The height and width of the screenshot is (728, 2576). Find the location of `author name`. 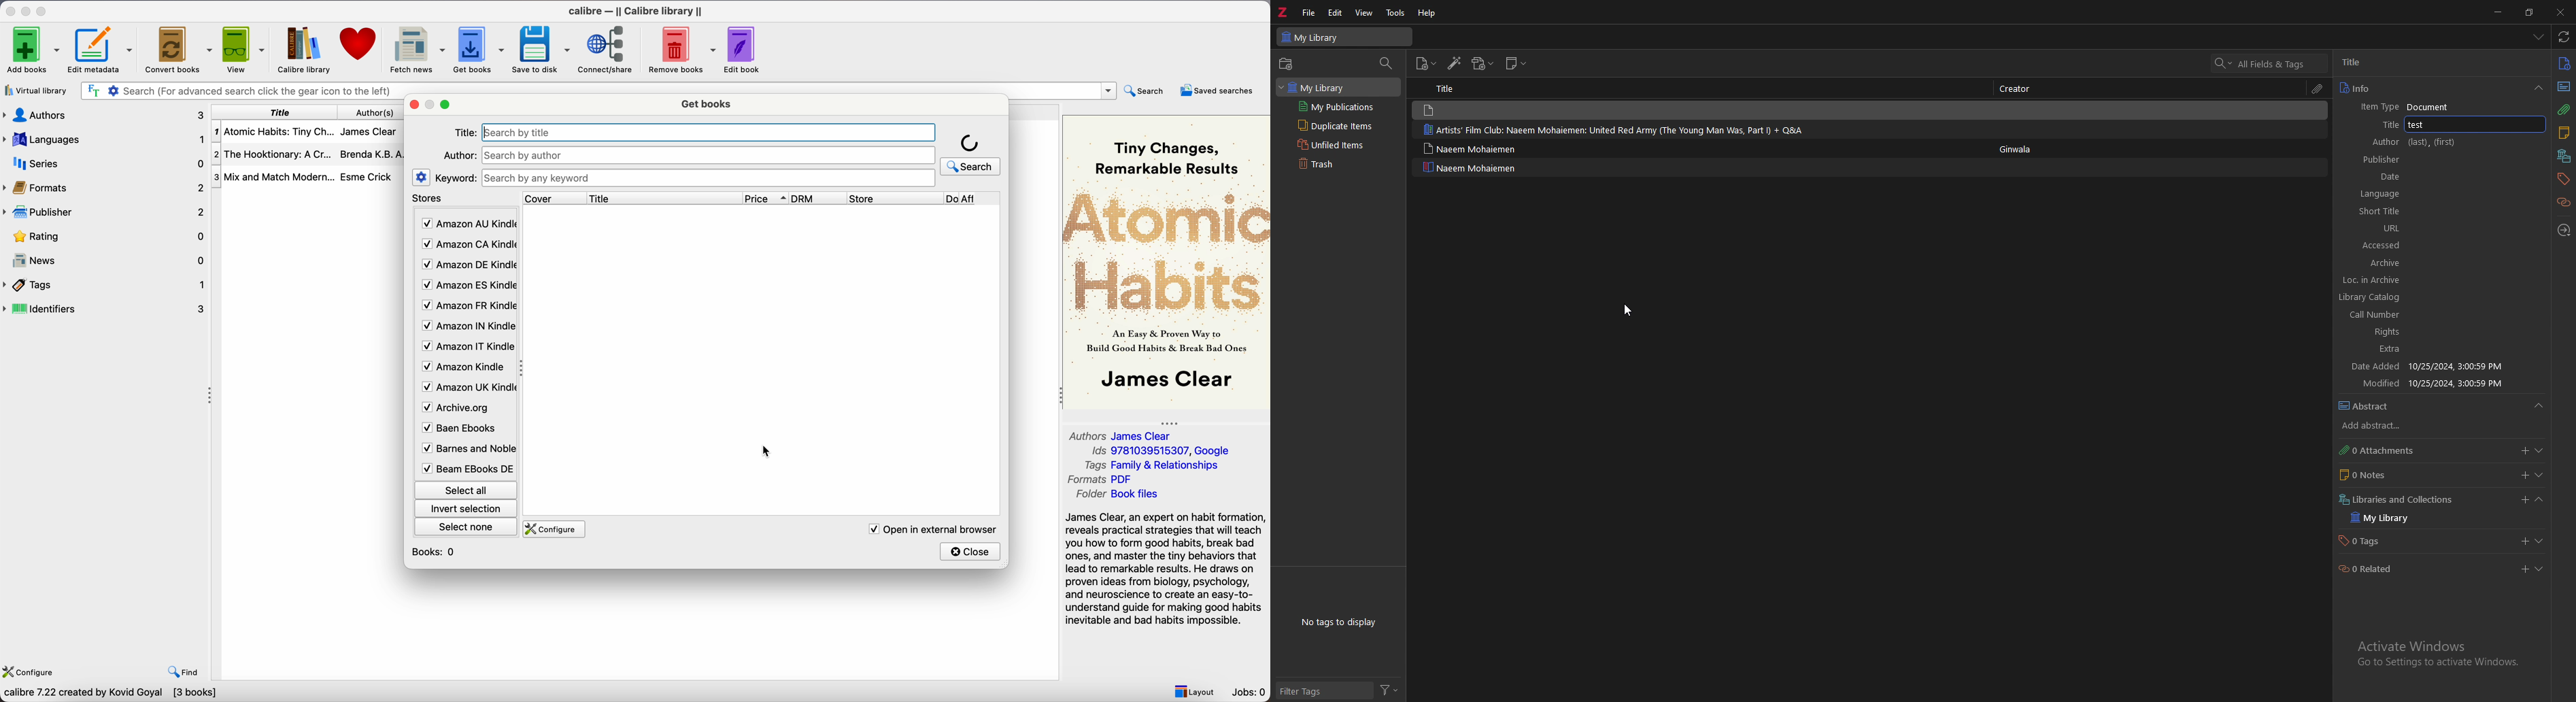

author name is located at coordinates (2438, 62).